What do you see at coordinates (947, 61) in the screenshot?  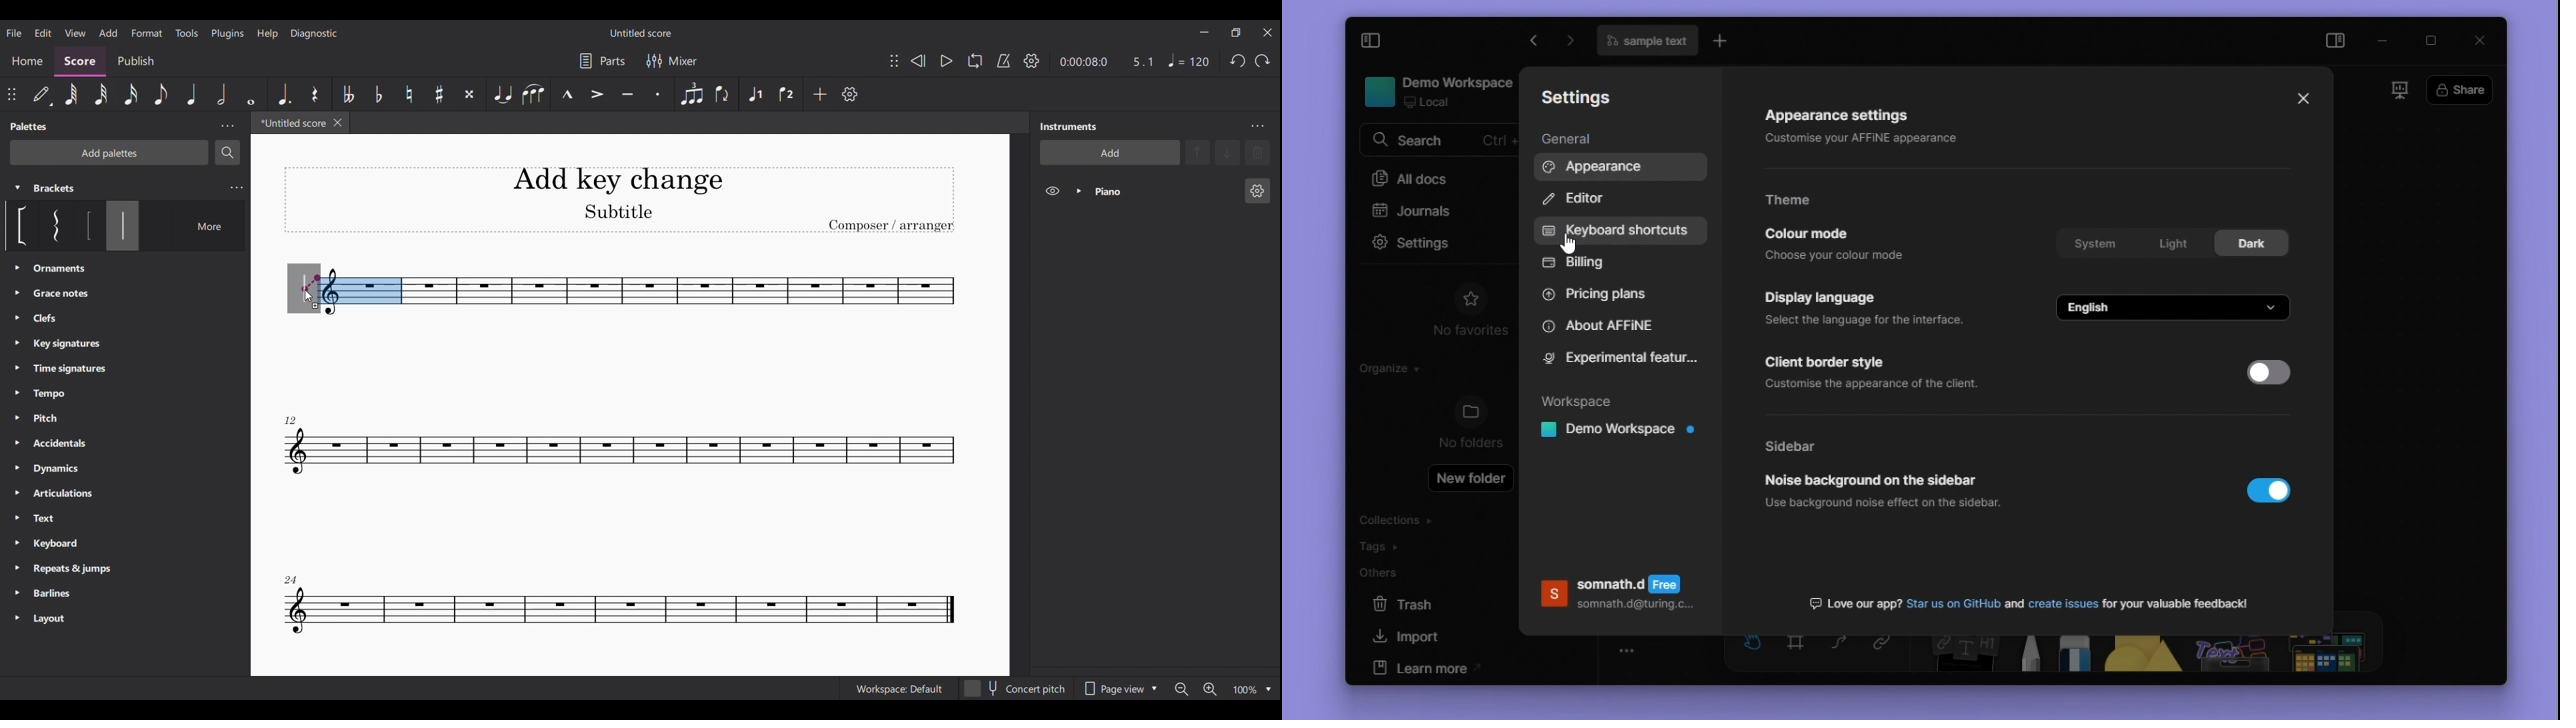 I see `Play` at bounding box center [947, 61].